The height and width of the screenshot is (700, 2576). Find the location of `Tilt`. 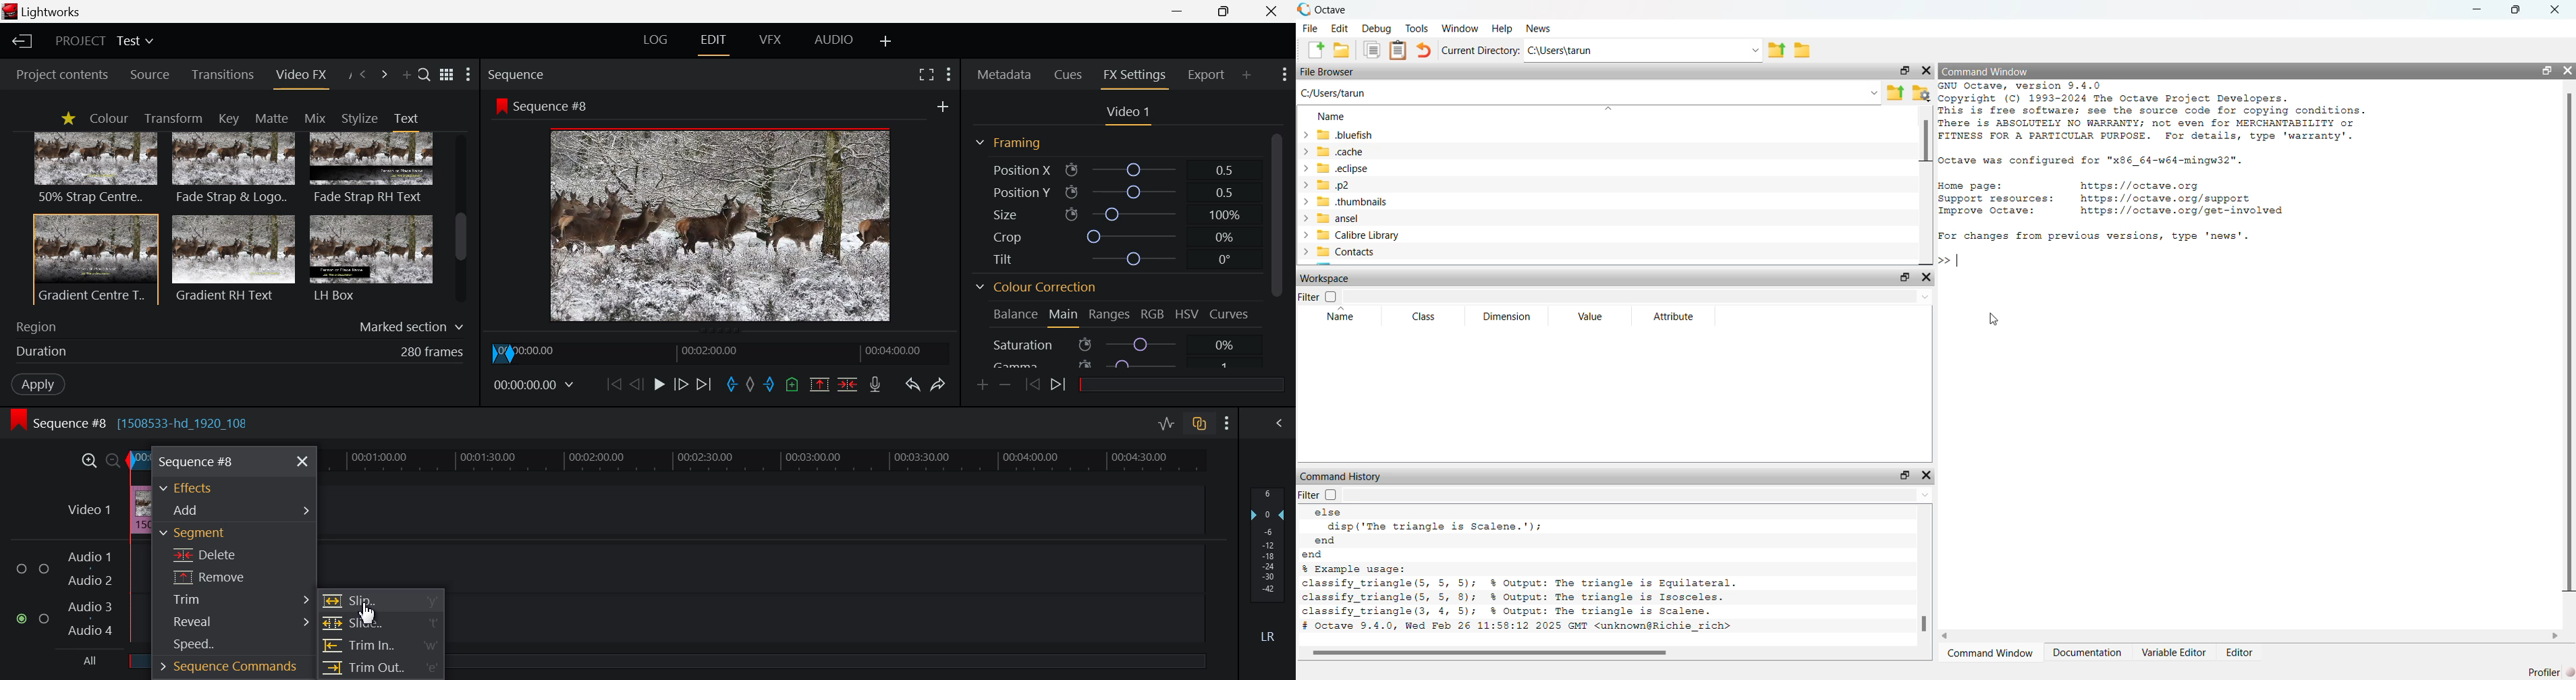

Tilt is located at coordinates (1118, 258).